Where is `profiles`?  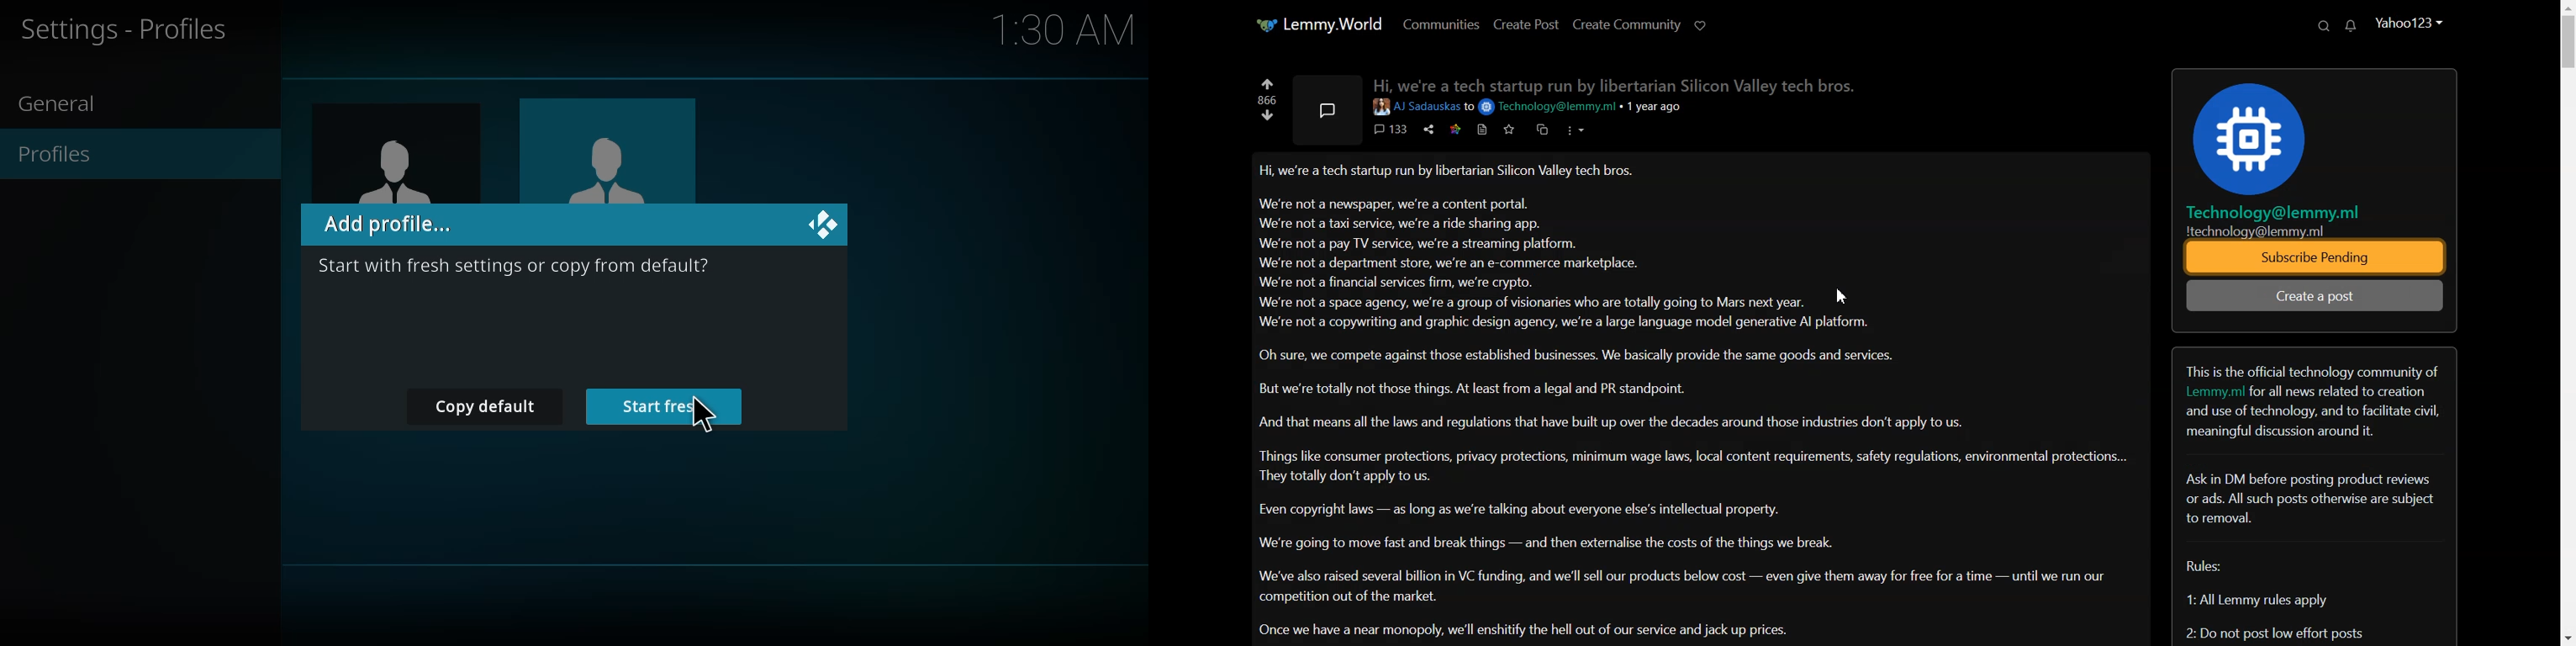 profiles is located at coordinates (65, 154).